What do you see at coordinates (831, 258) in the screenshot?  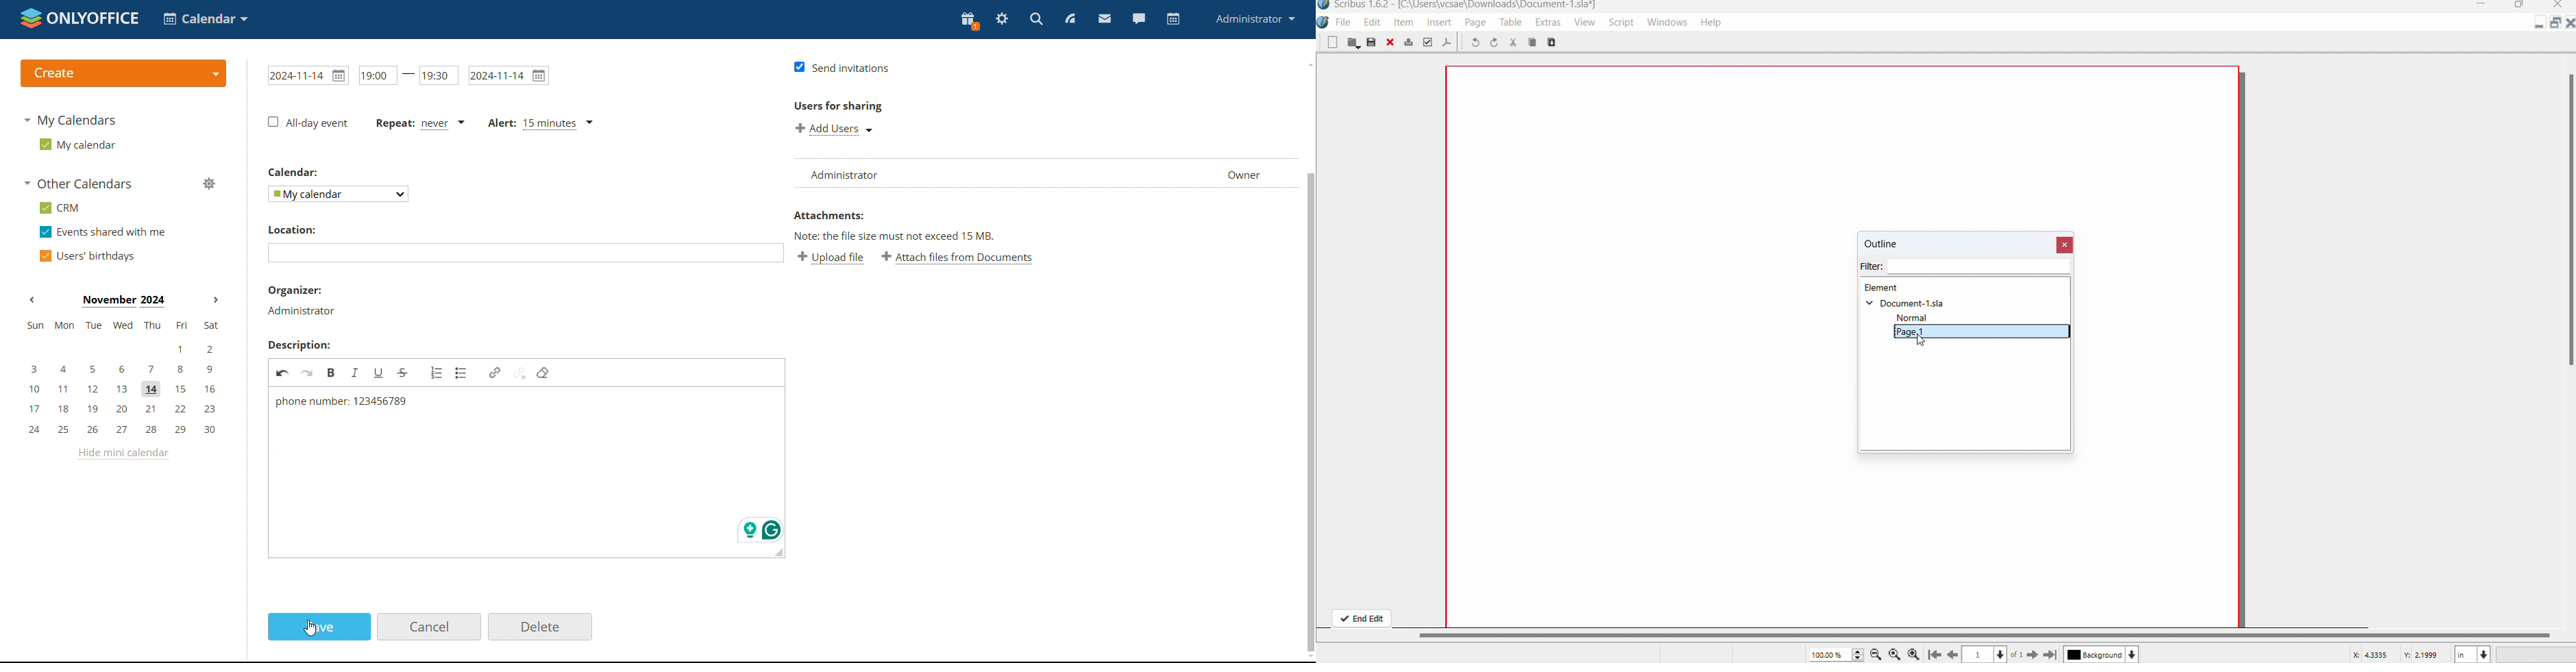 I see `upload file` at bounding box center [831, 258].